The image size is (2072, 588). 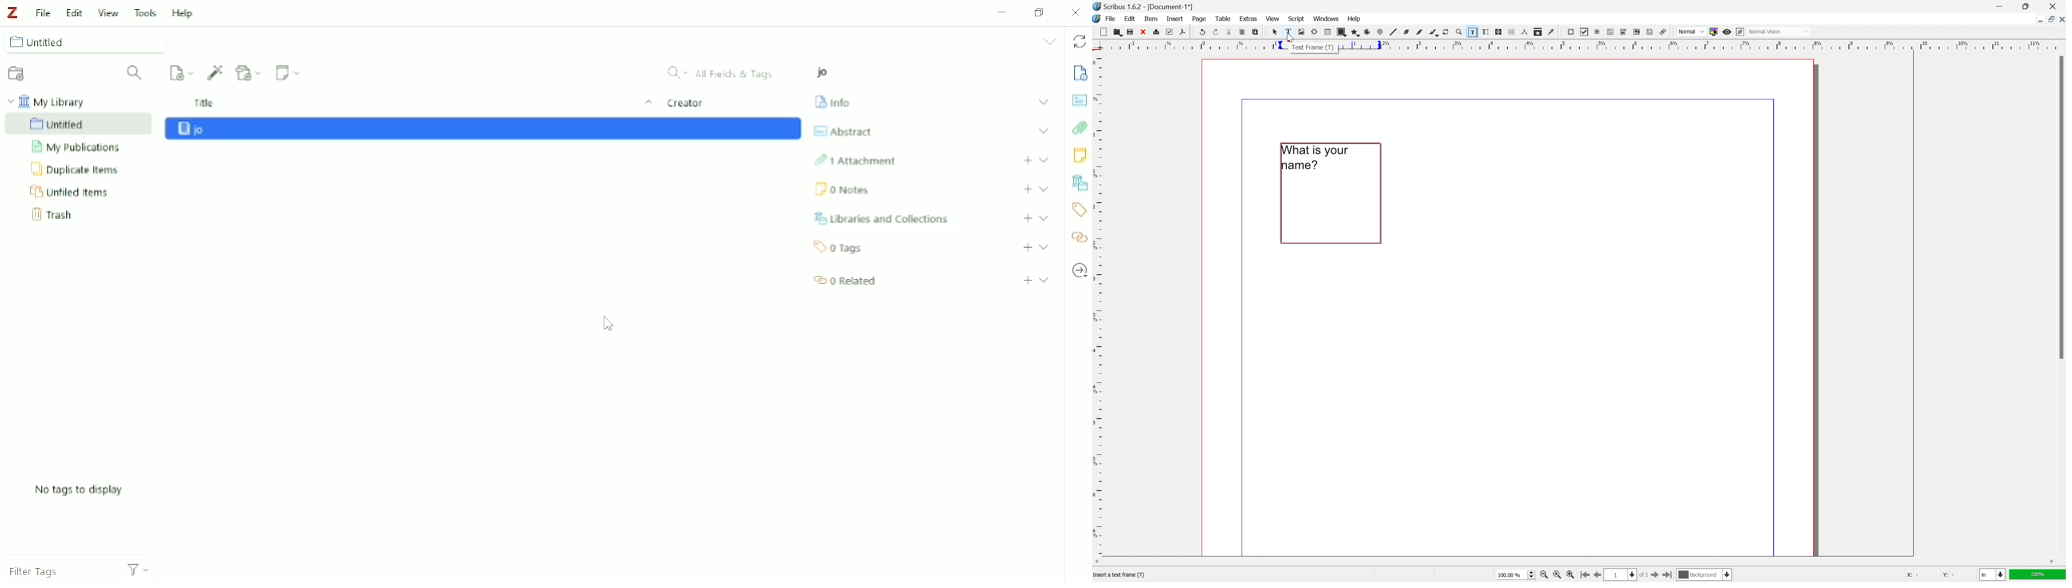 I want to click on table, so click(x=1223, y=18).